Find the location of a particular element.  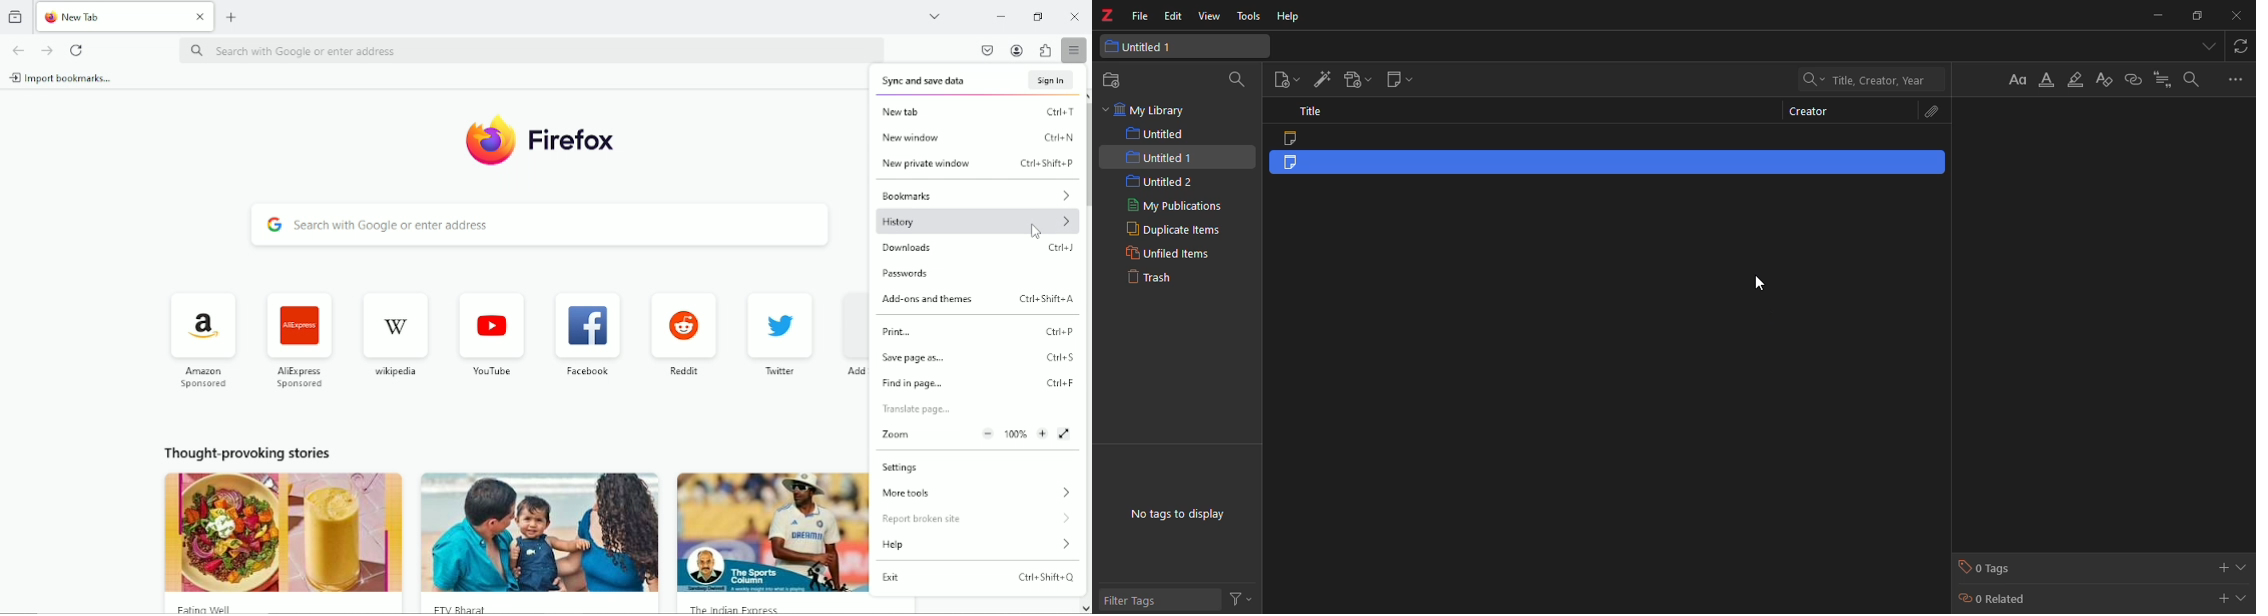

open application menu is located at coordinates (1072, 50).